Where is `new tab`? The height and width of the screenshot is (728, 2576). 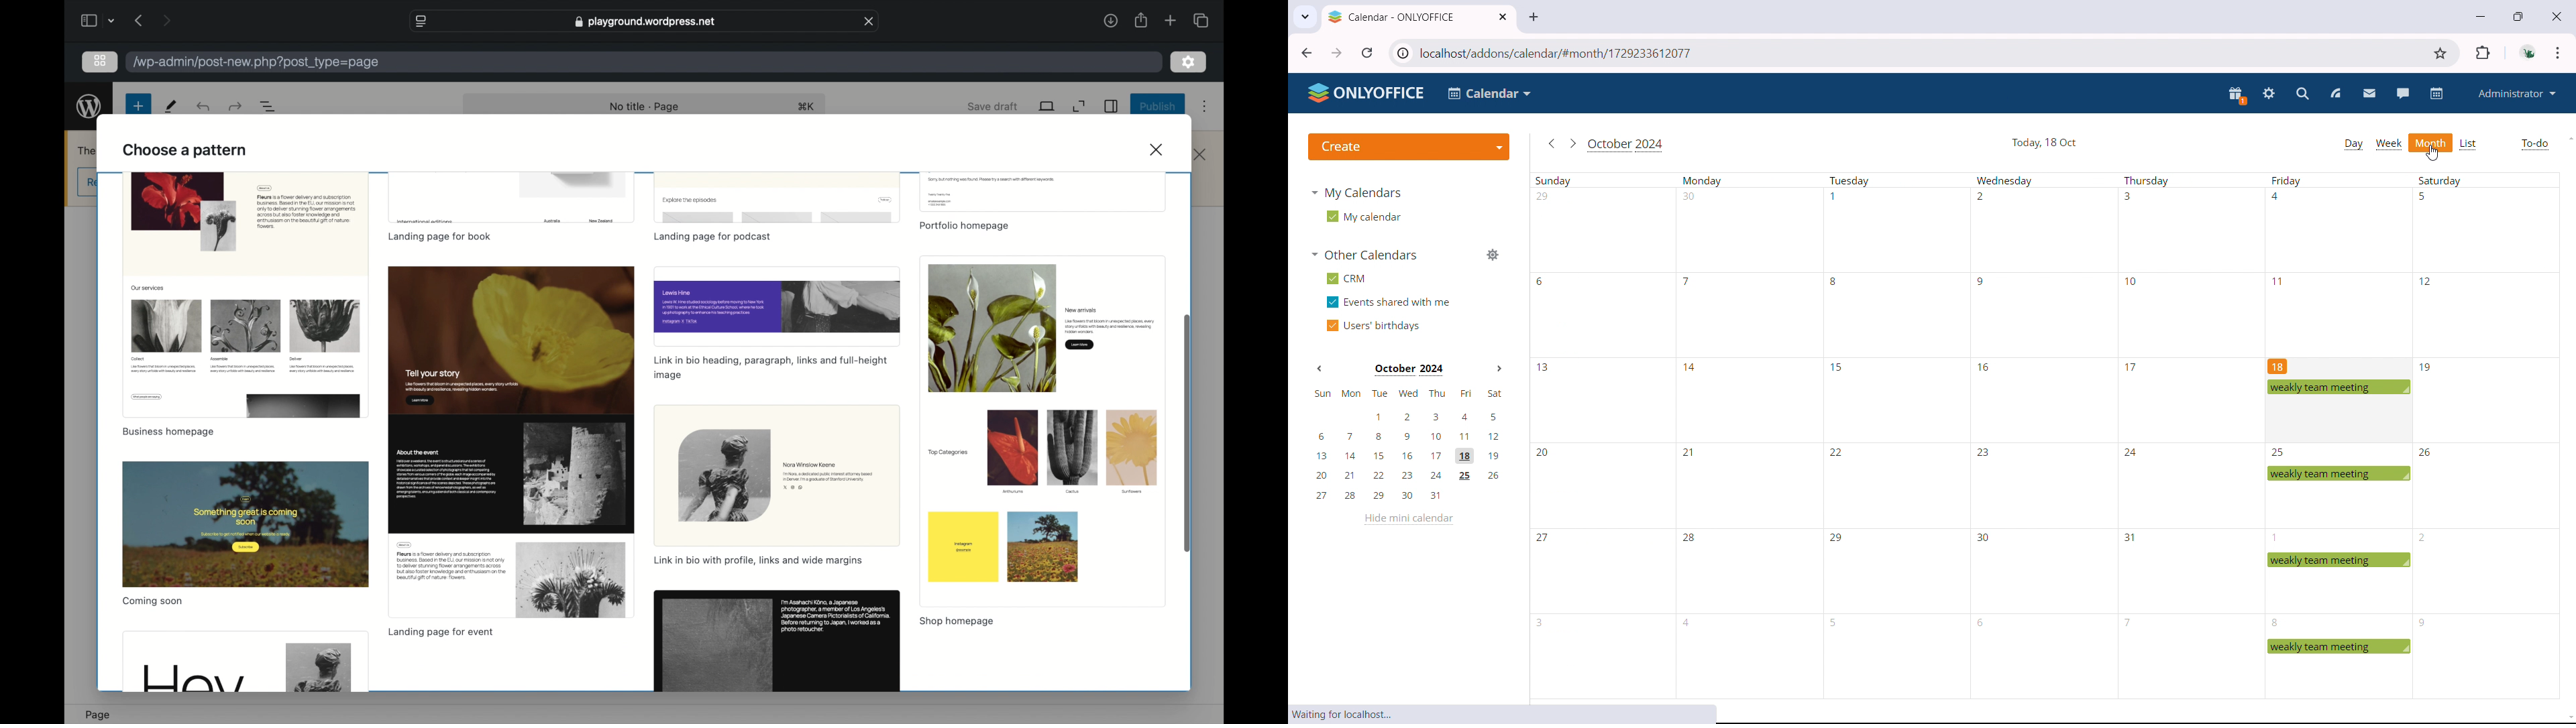 new tab is located at coordinates (1538, 18).